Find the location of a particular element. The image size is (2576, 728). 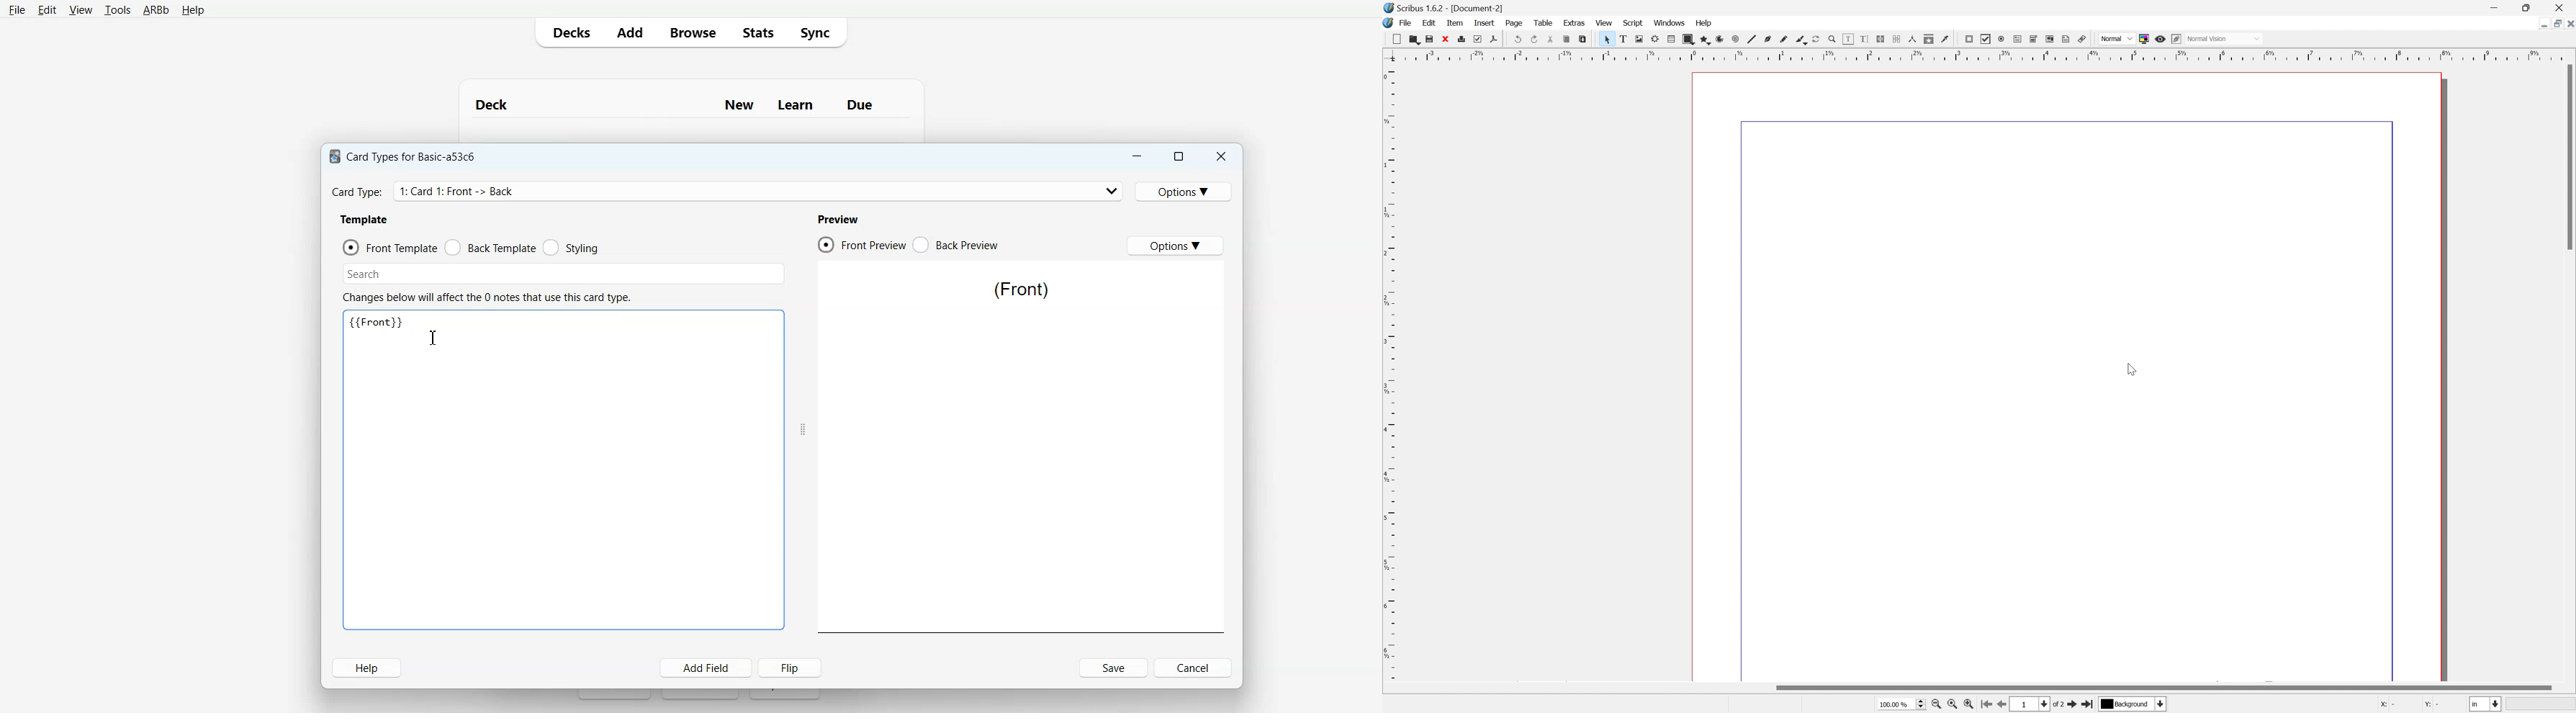

Back Template is located at coordinates (490, 248).